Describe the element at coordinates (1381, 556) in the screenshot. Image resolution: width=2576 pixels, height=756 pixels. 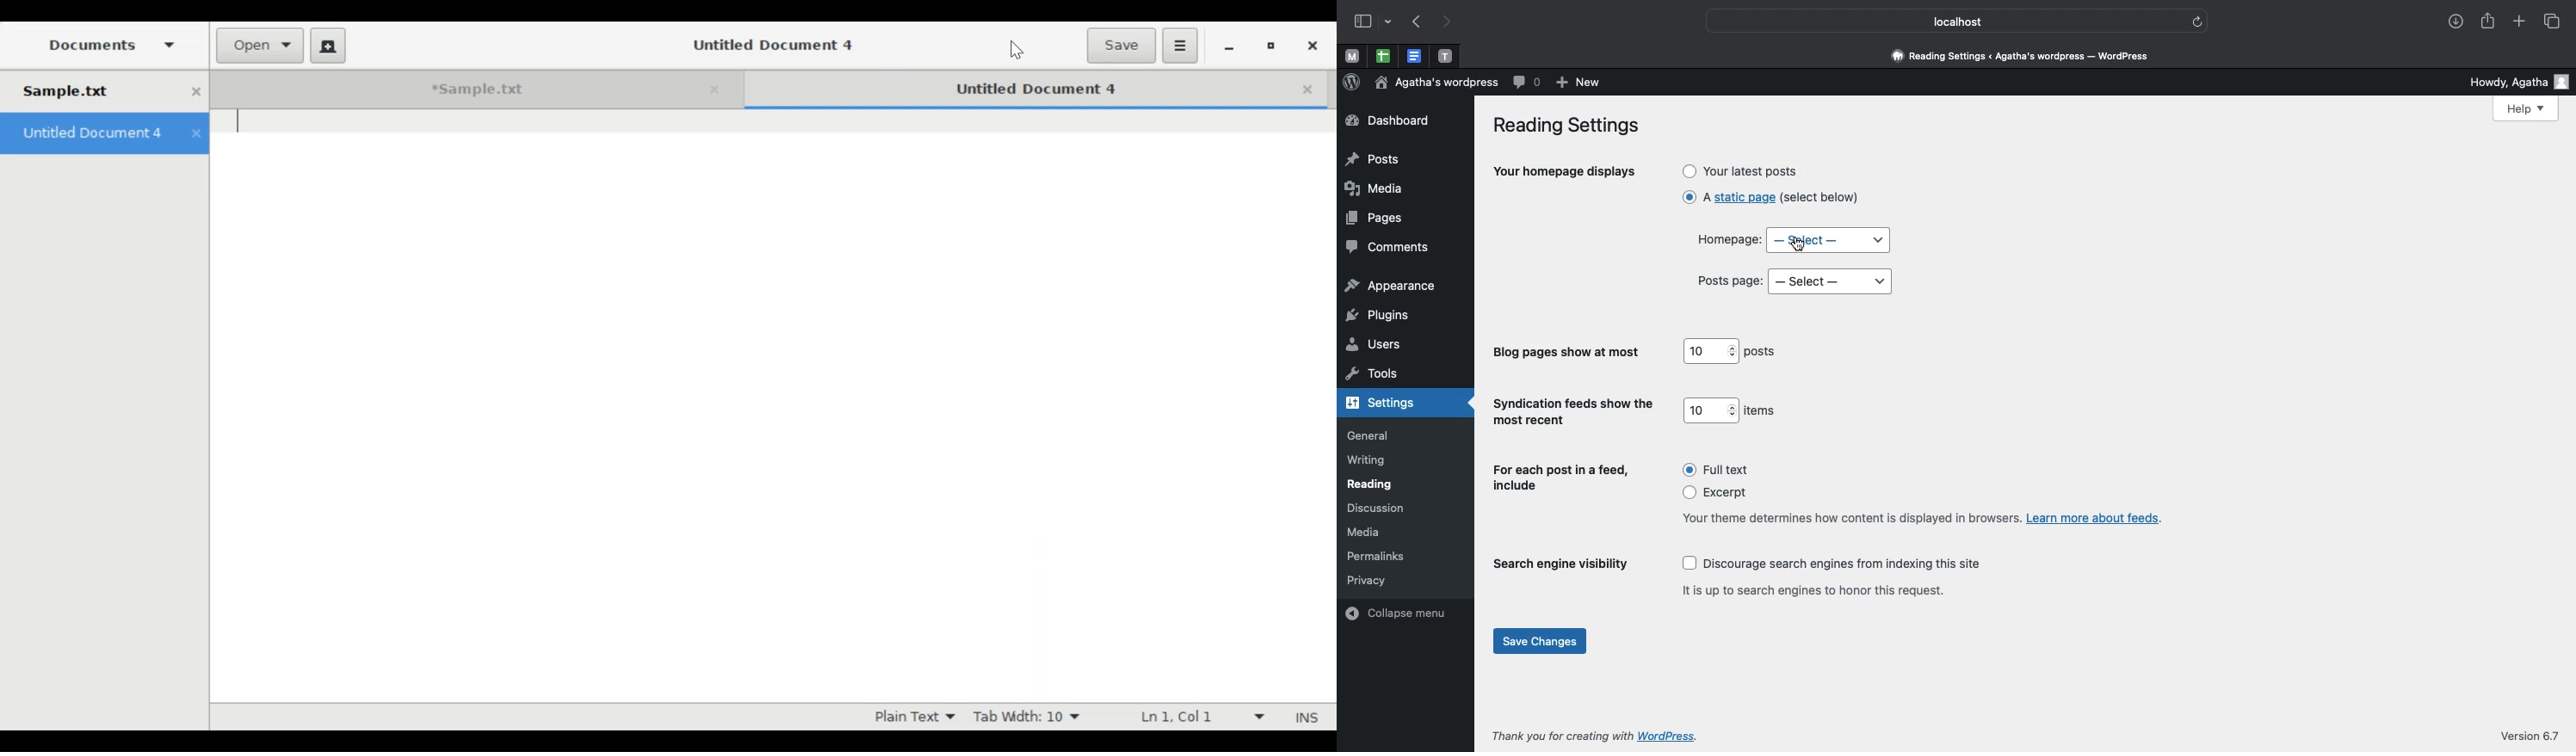
I see `permalinks` at that location.